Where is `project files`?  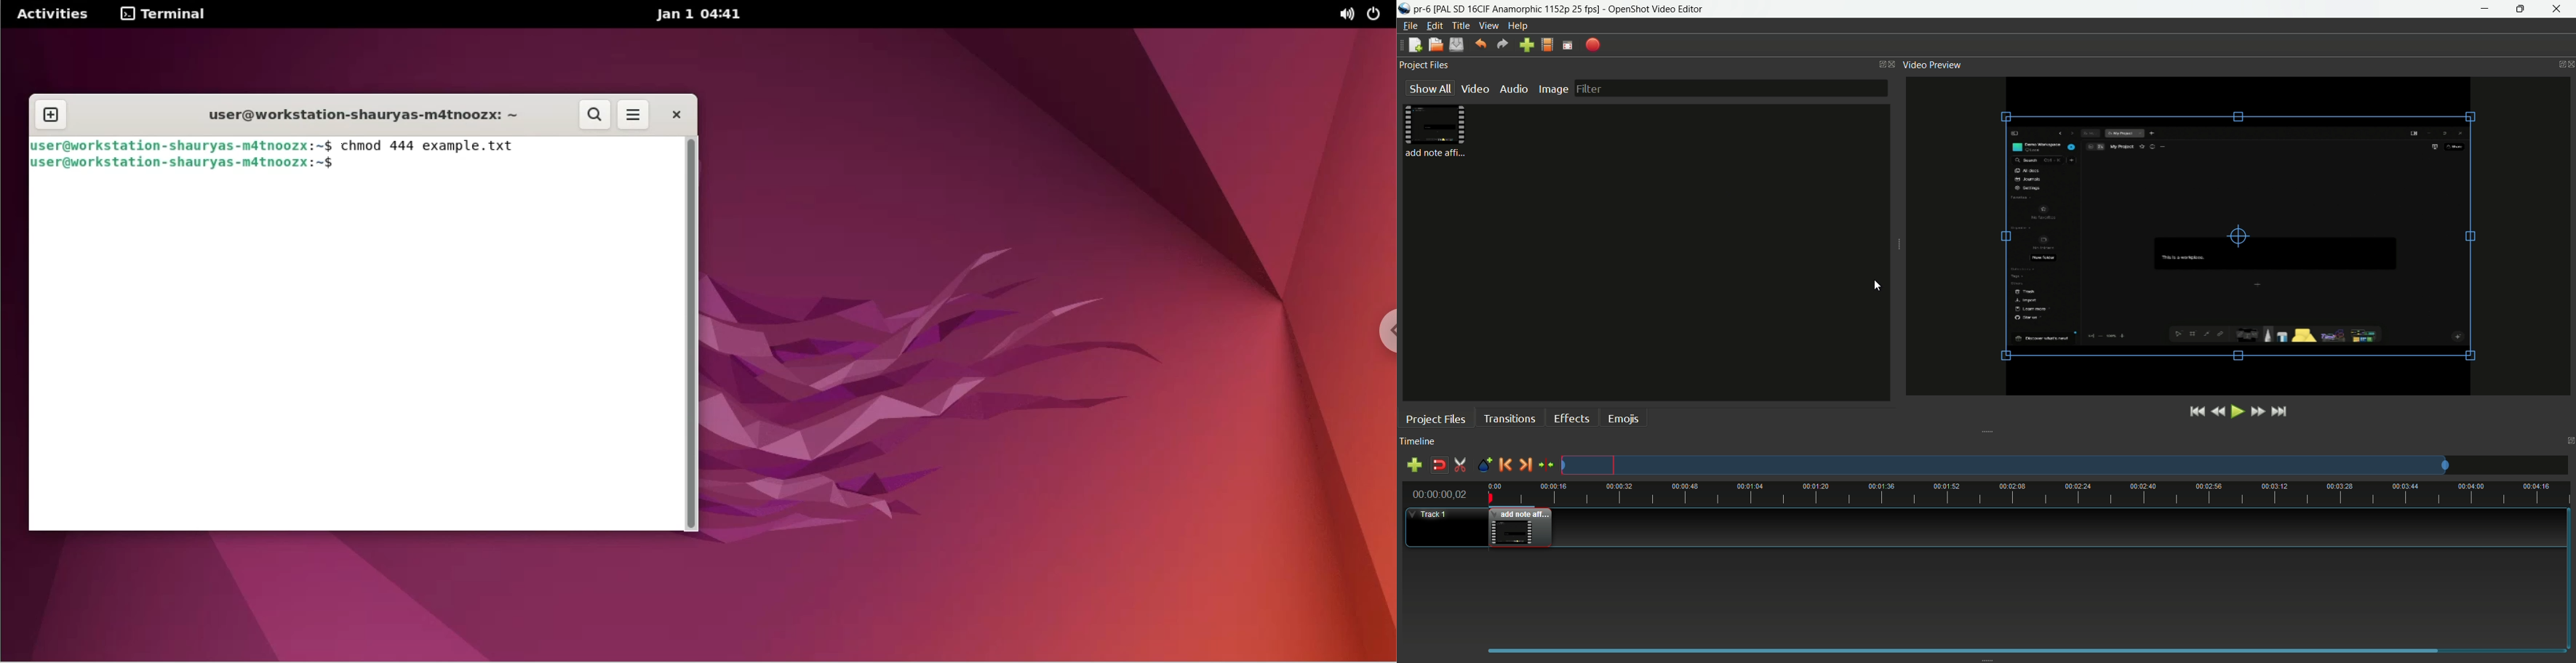 project files is located at coordinates (1435, 418).